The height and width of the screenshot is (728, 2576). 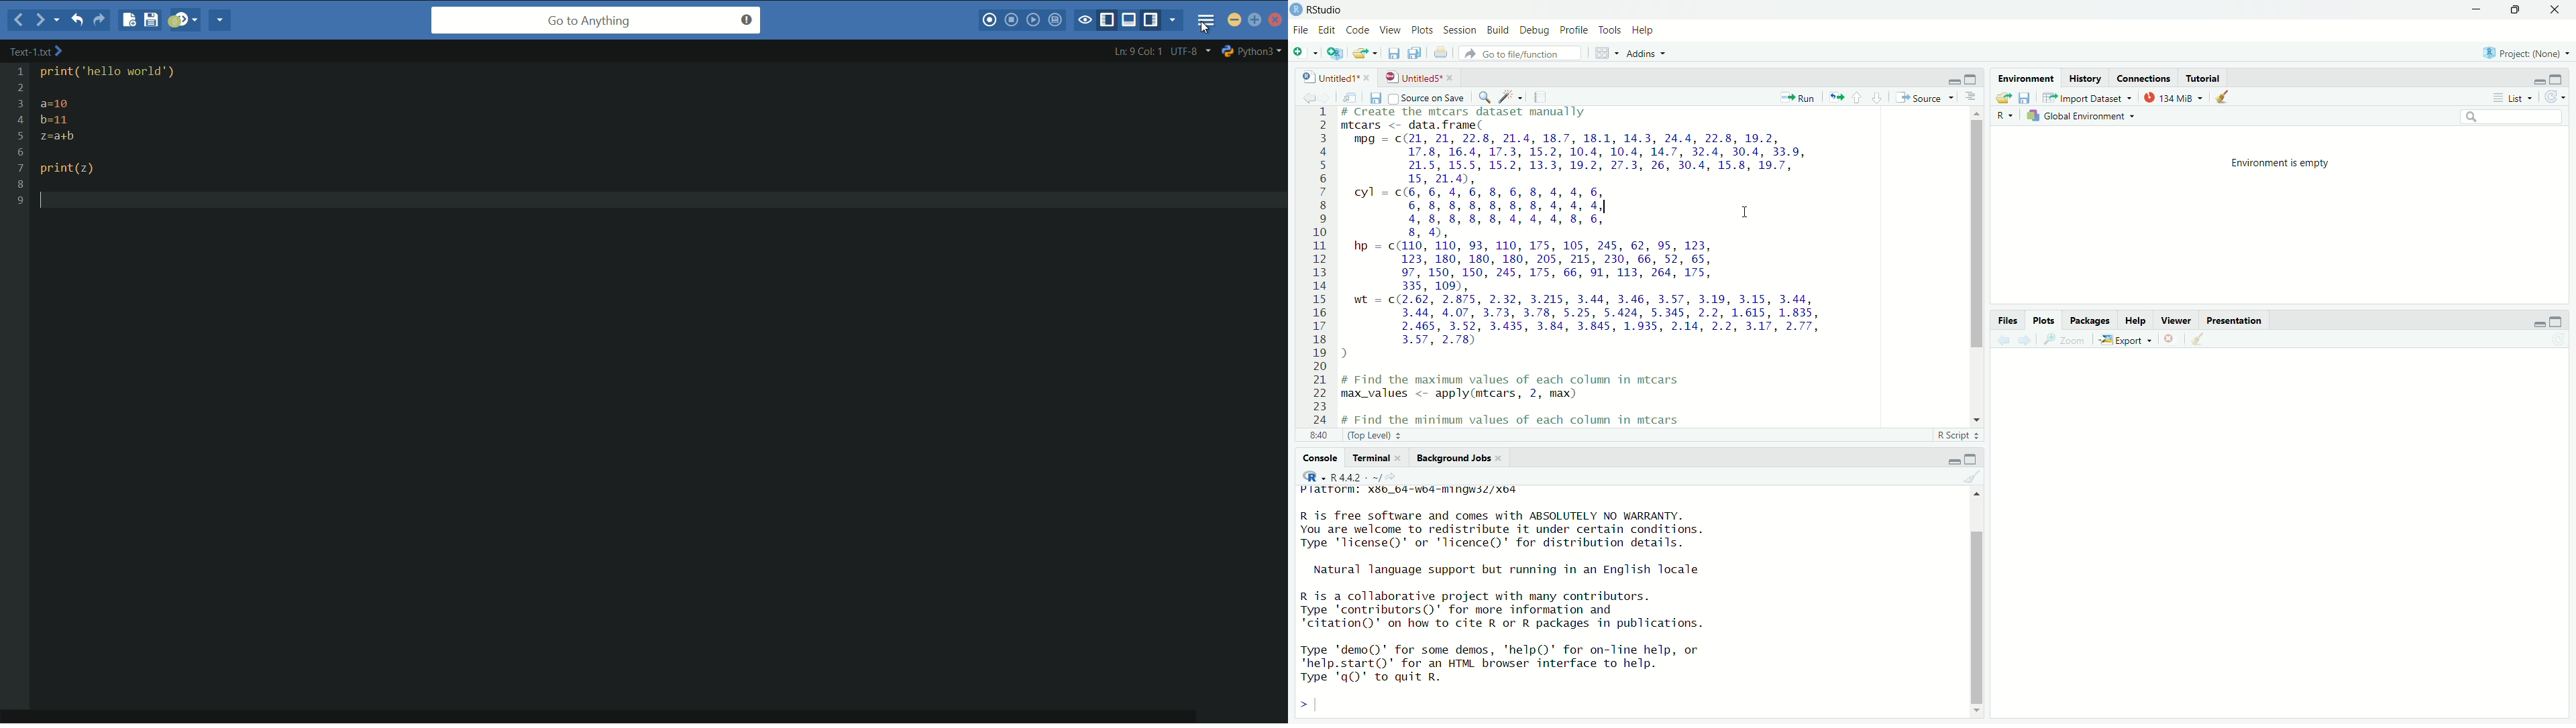 I want to click on minimise, so click(x=2475, y=10).